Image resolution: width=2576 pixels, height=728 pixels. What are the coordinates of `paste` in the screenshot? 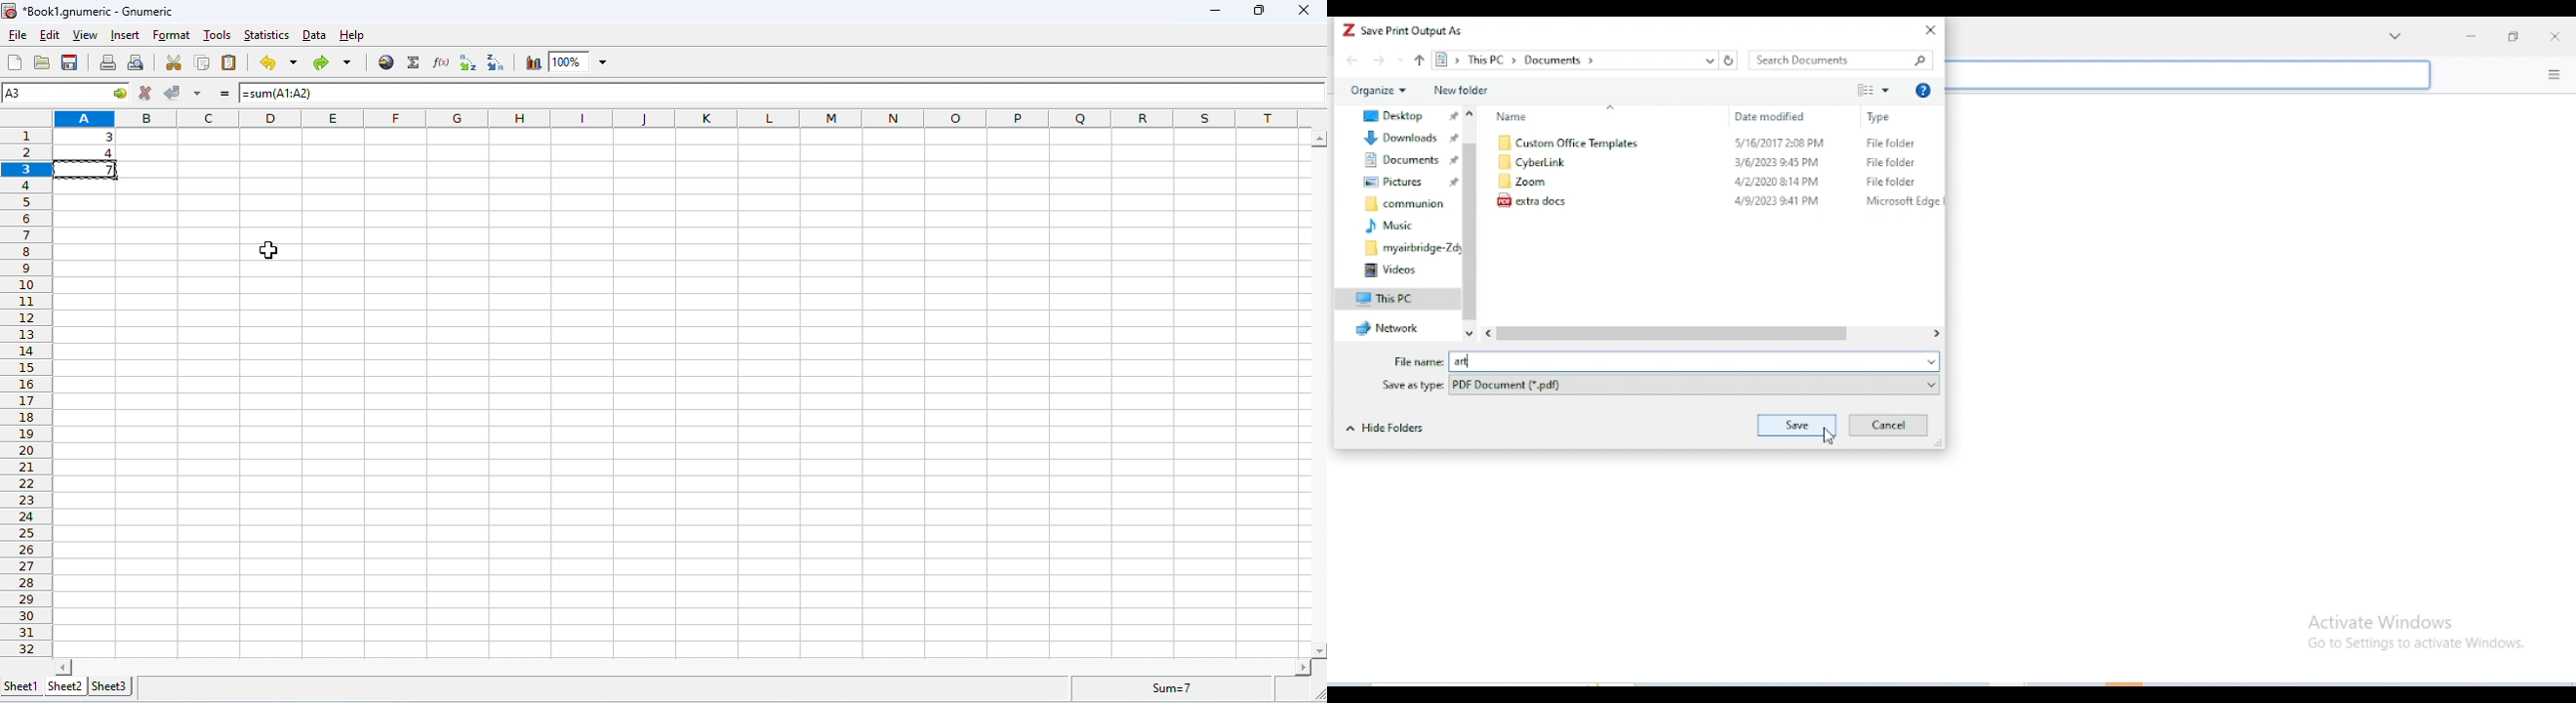 It's located at (231, 62).